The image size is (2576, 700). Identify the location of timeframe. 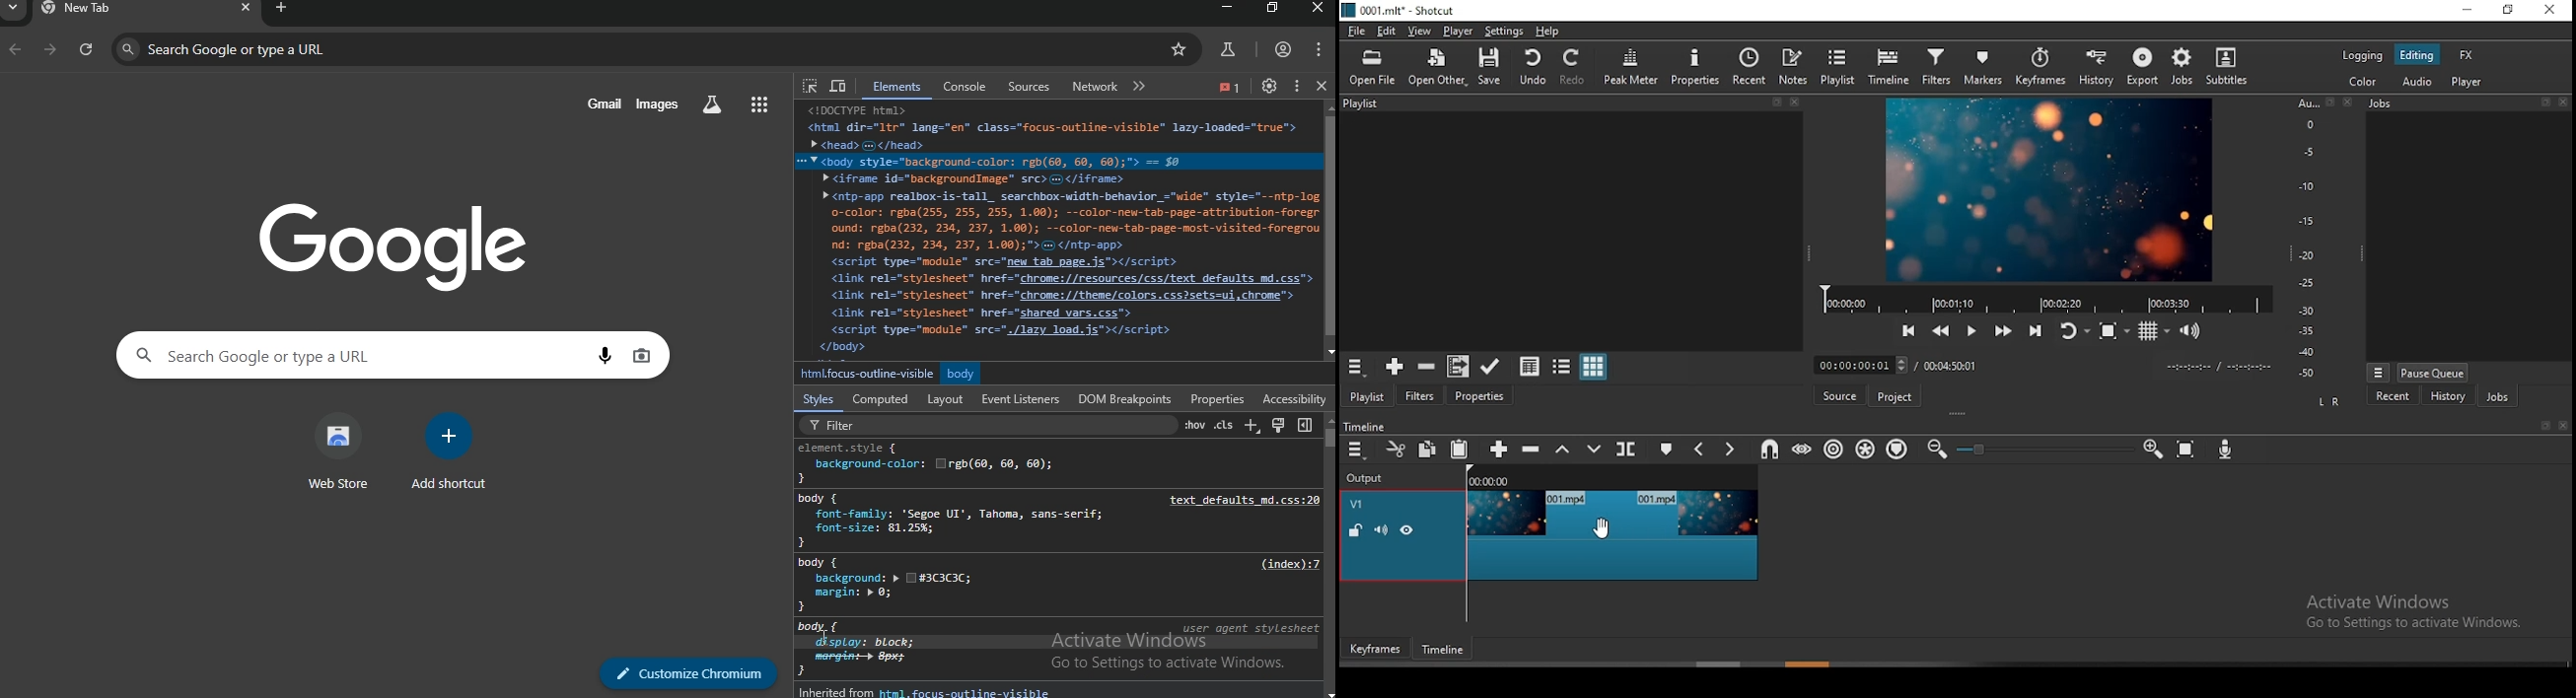
(1443, 650).